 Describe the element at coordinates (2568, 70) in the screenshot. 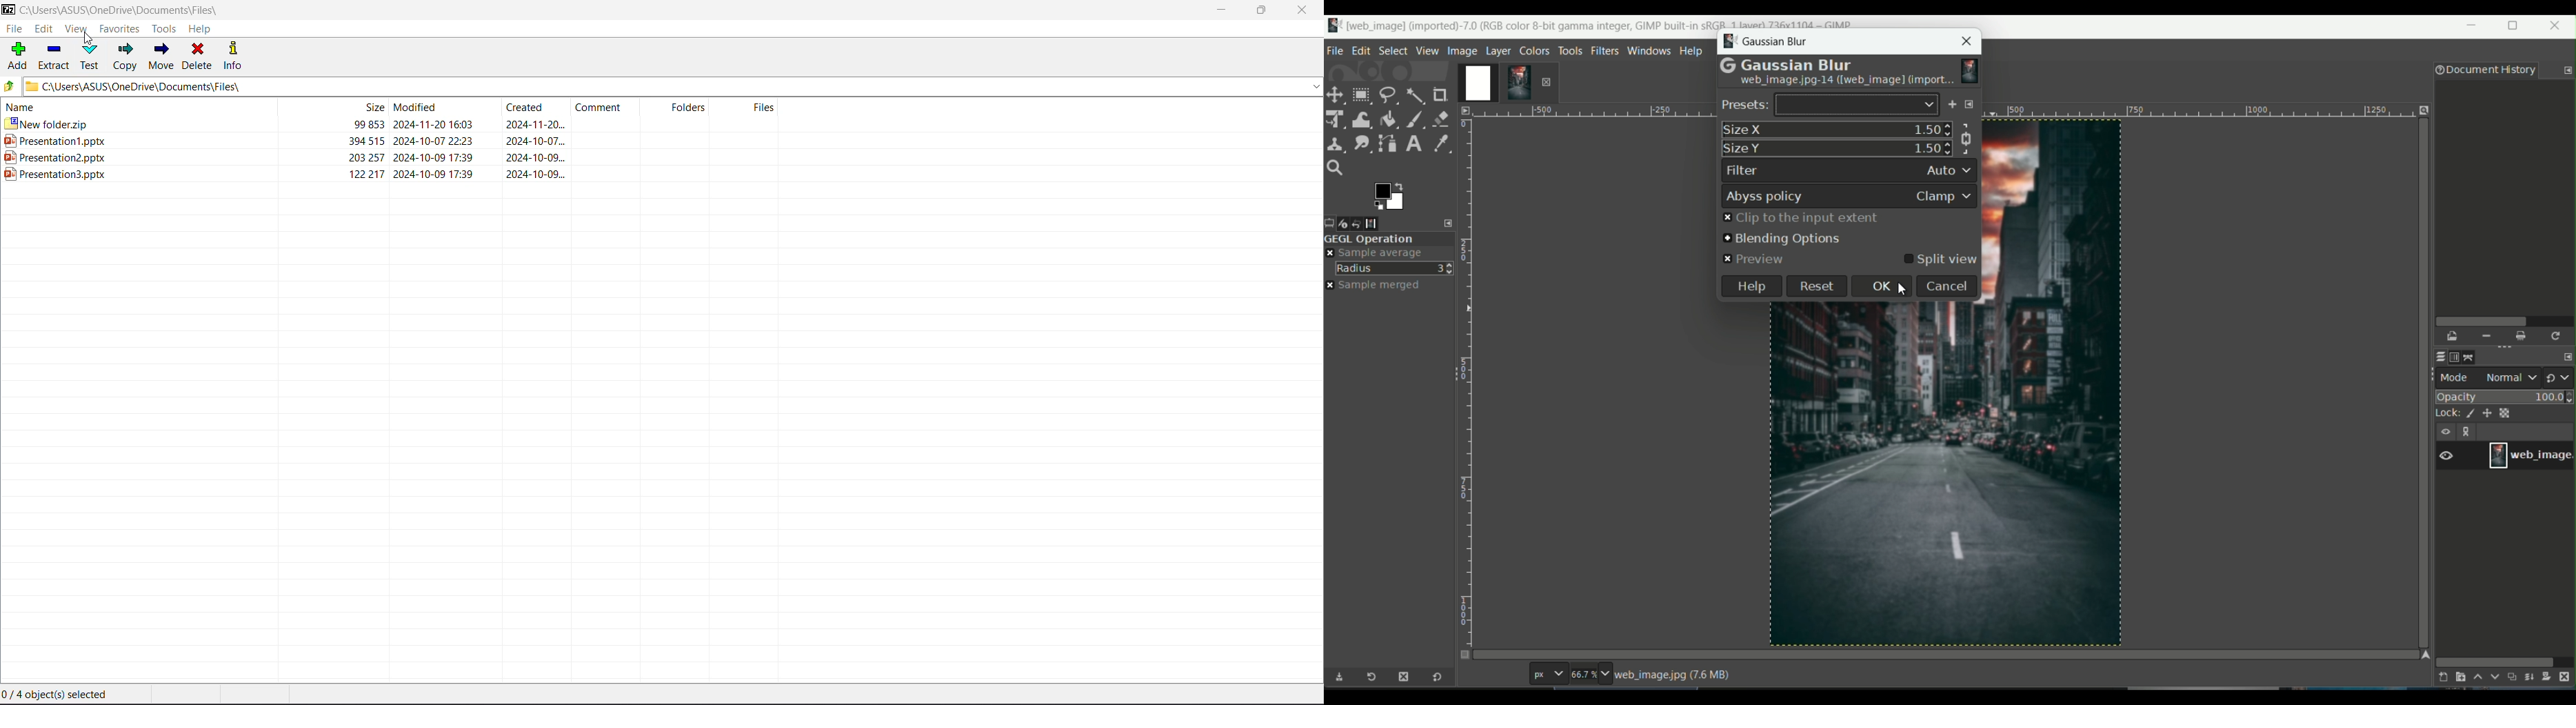

I see `configure this tab` at that location.